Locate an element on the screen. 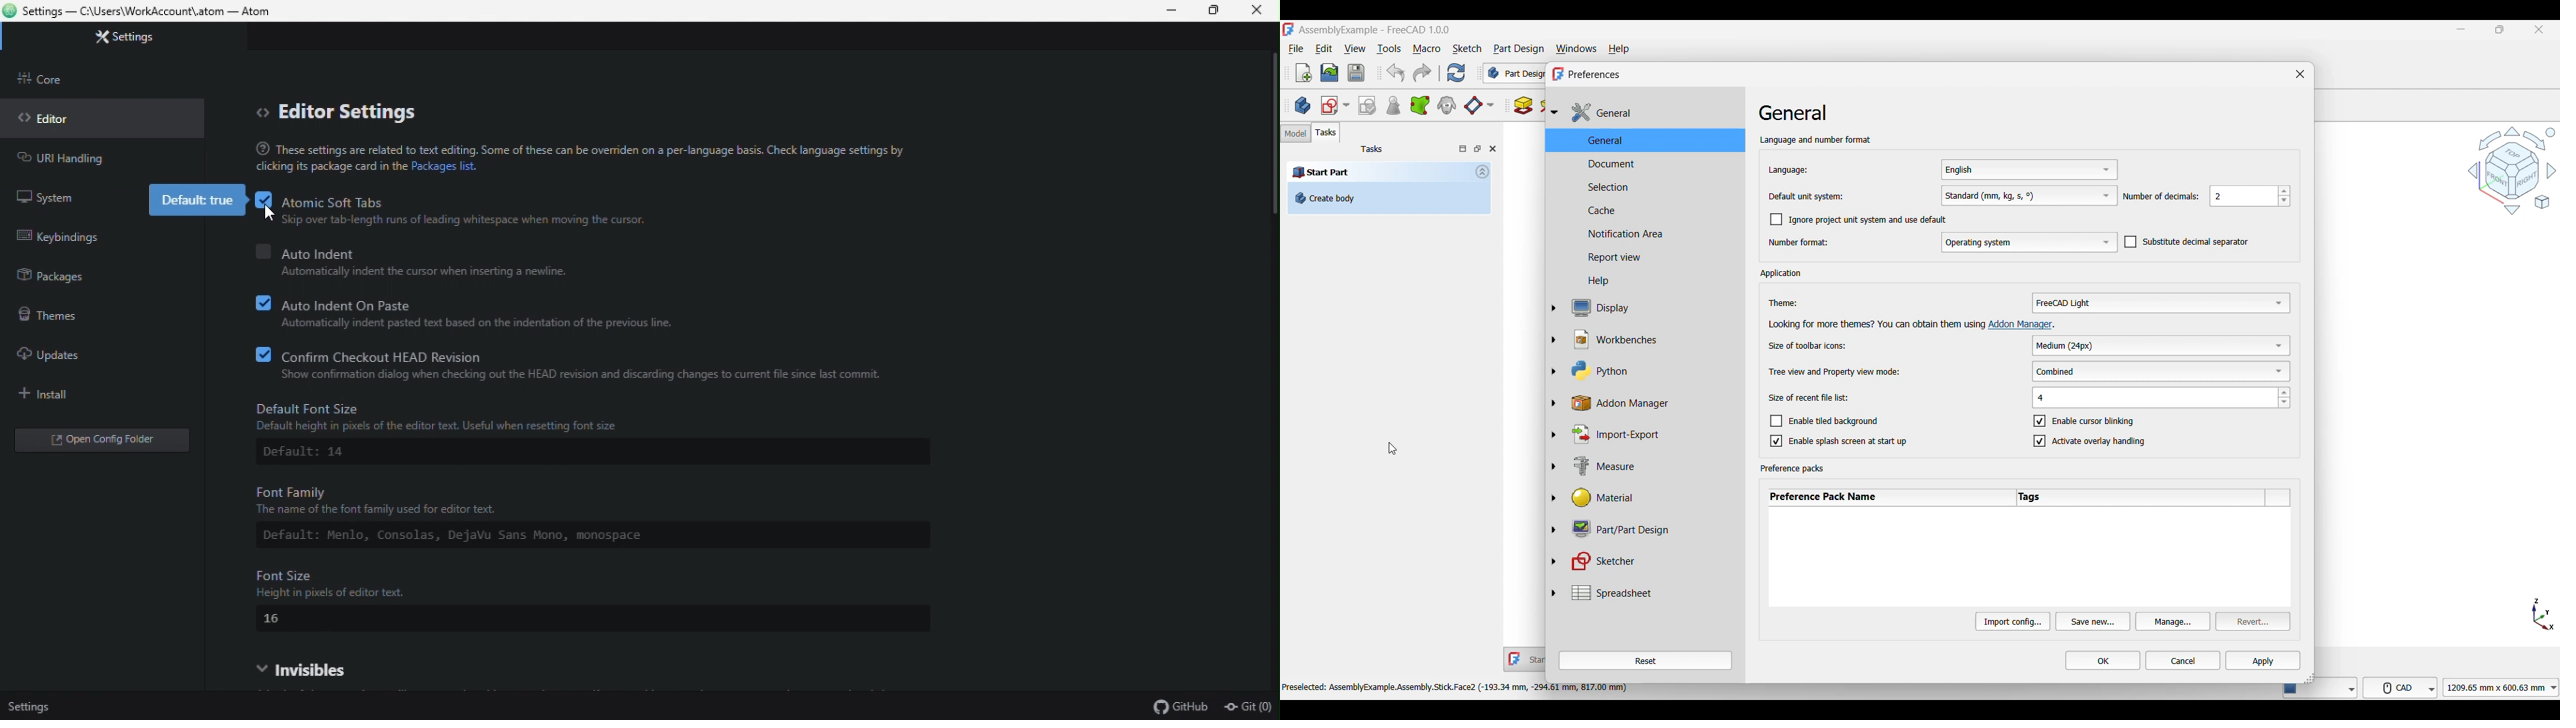 Image resolution: width=2576 pixels, height=728 pixels. General is located at coordinates (1651, 141).